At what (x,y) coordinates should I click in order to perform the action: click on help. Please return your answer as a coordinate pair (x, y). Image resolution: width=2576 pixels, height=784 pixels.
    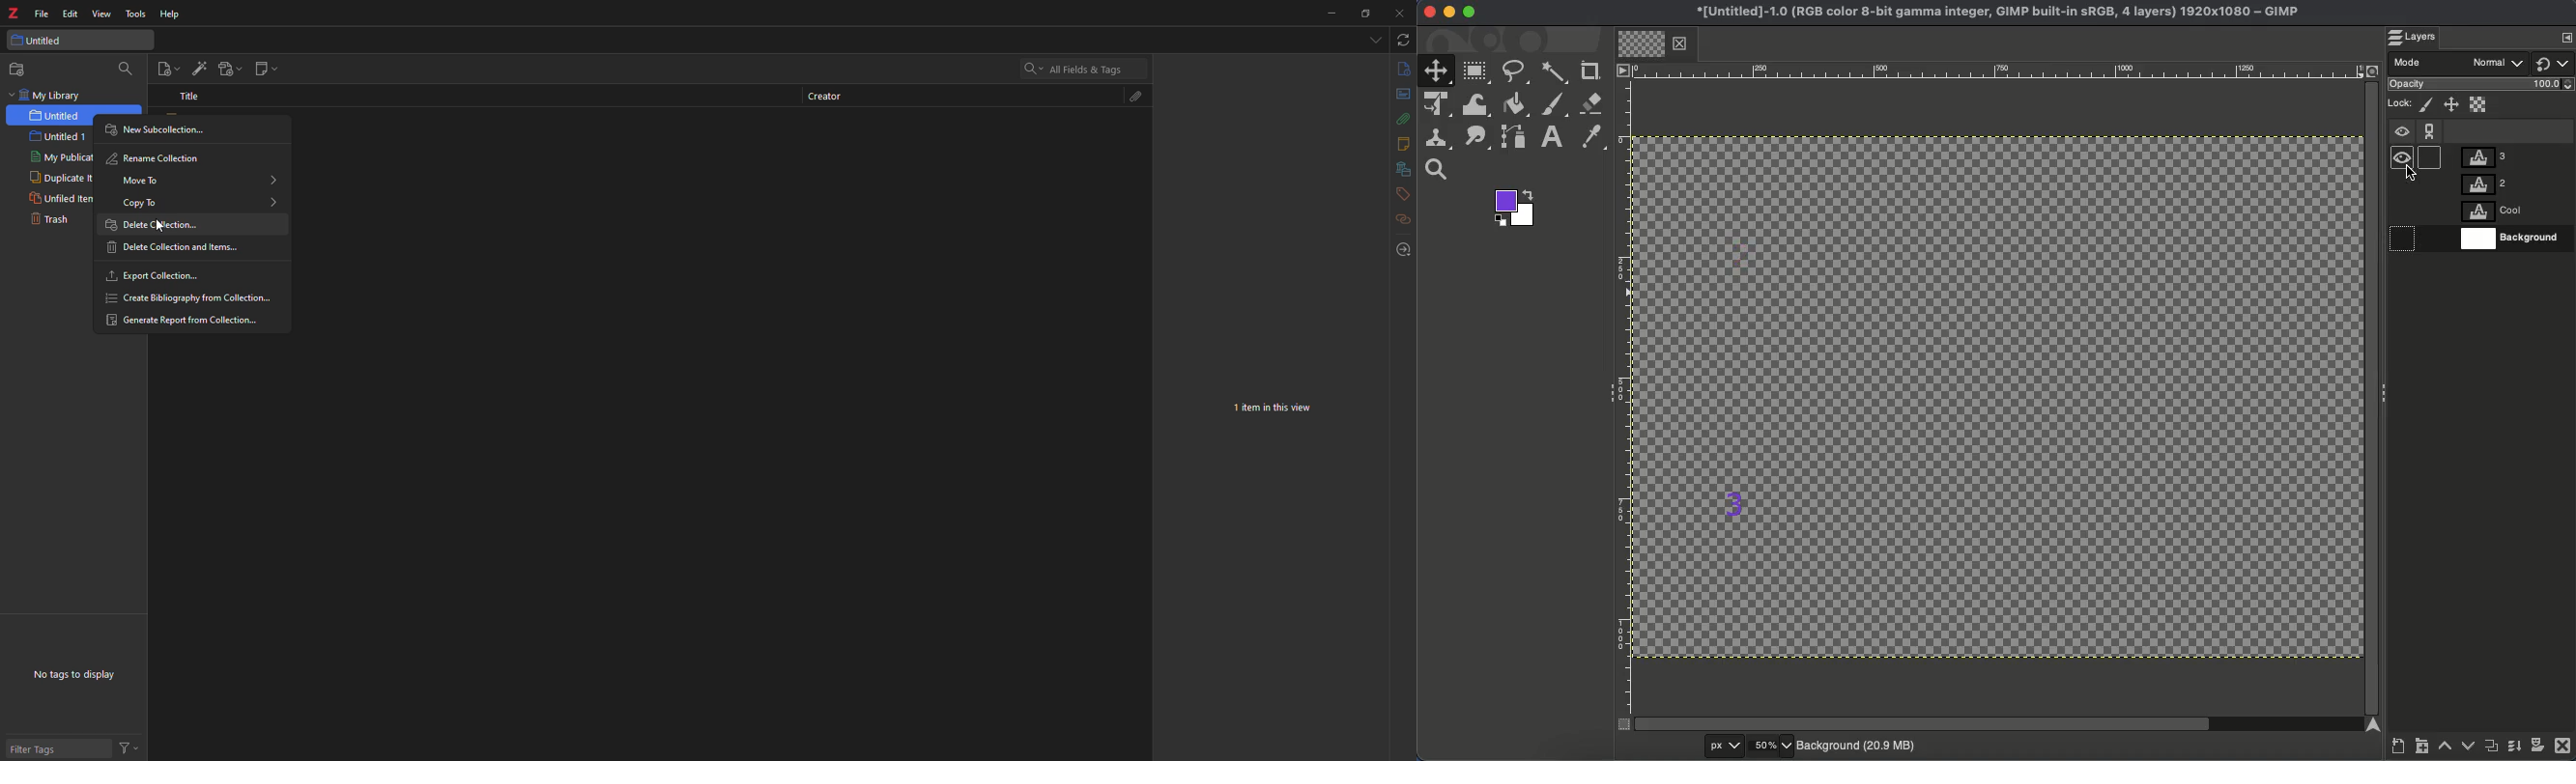
    Looking at the image, I should click on (171, 15).